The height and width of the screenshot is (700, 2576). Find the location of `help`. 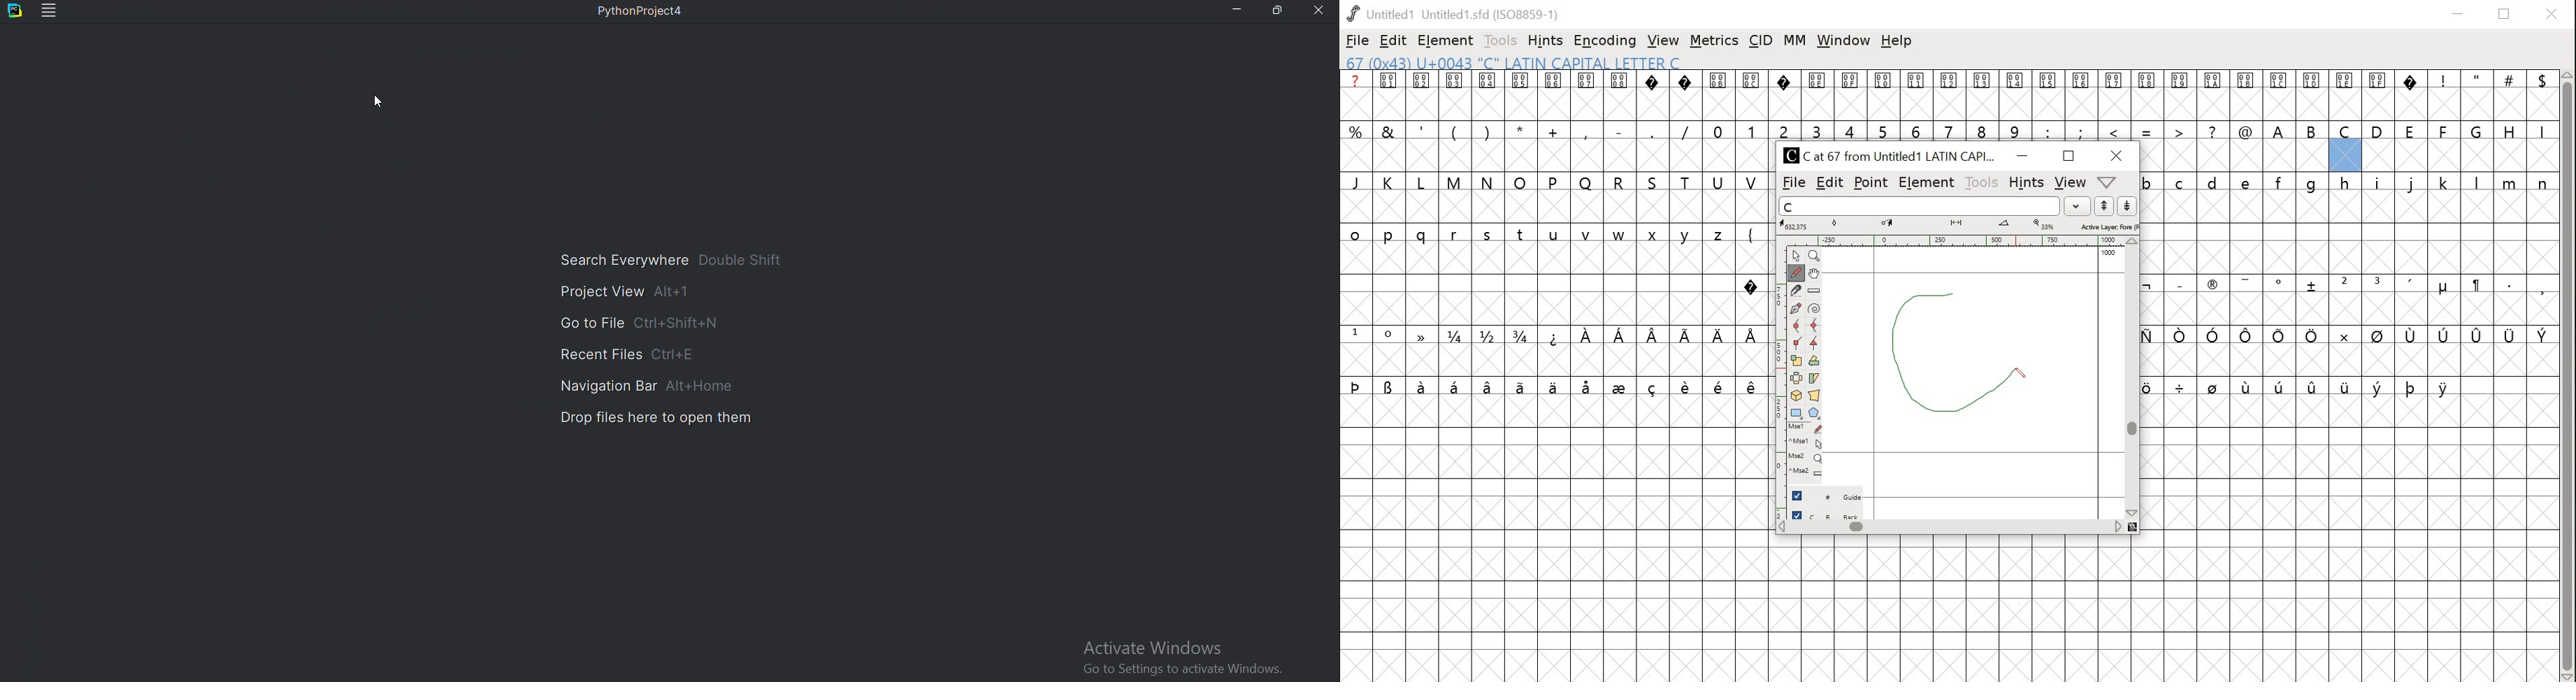

help is located at coordinates (1897, 42).